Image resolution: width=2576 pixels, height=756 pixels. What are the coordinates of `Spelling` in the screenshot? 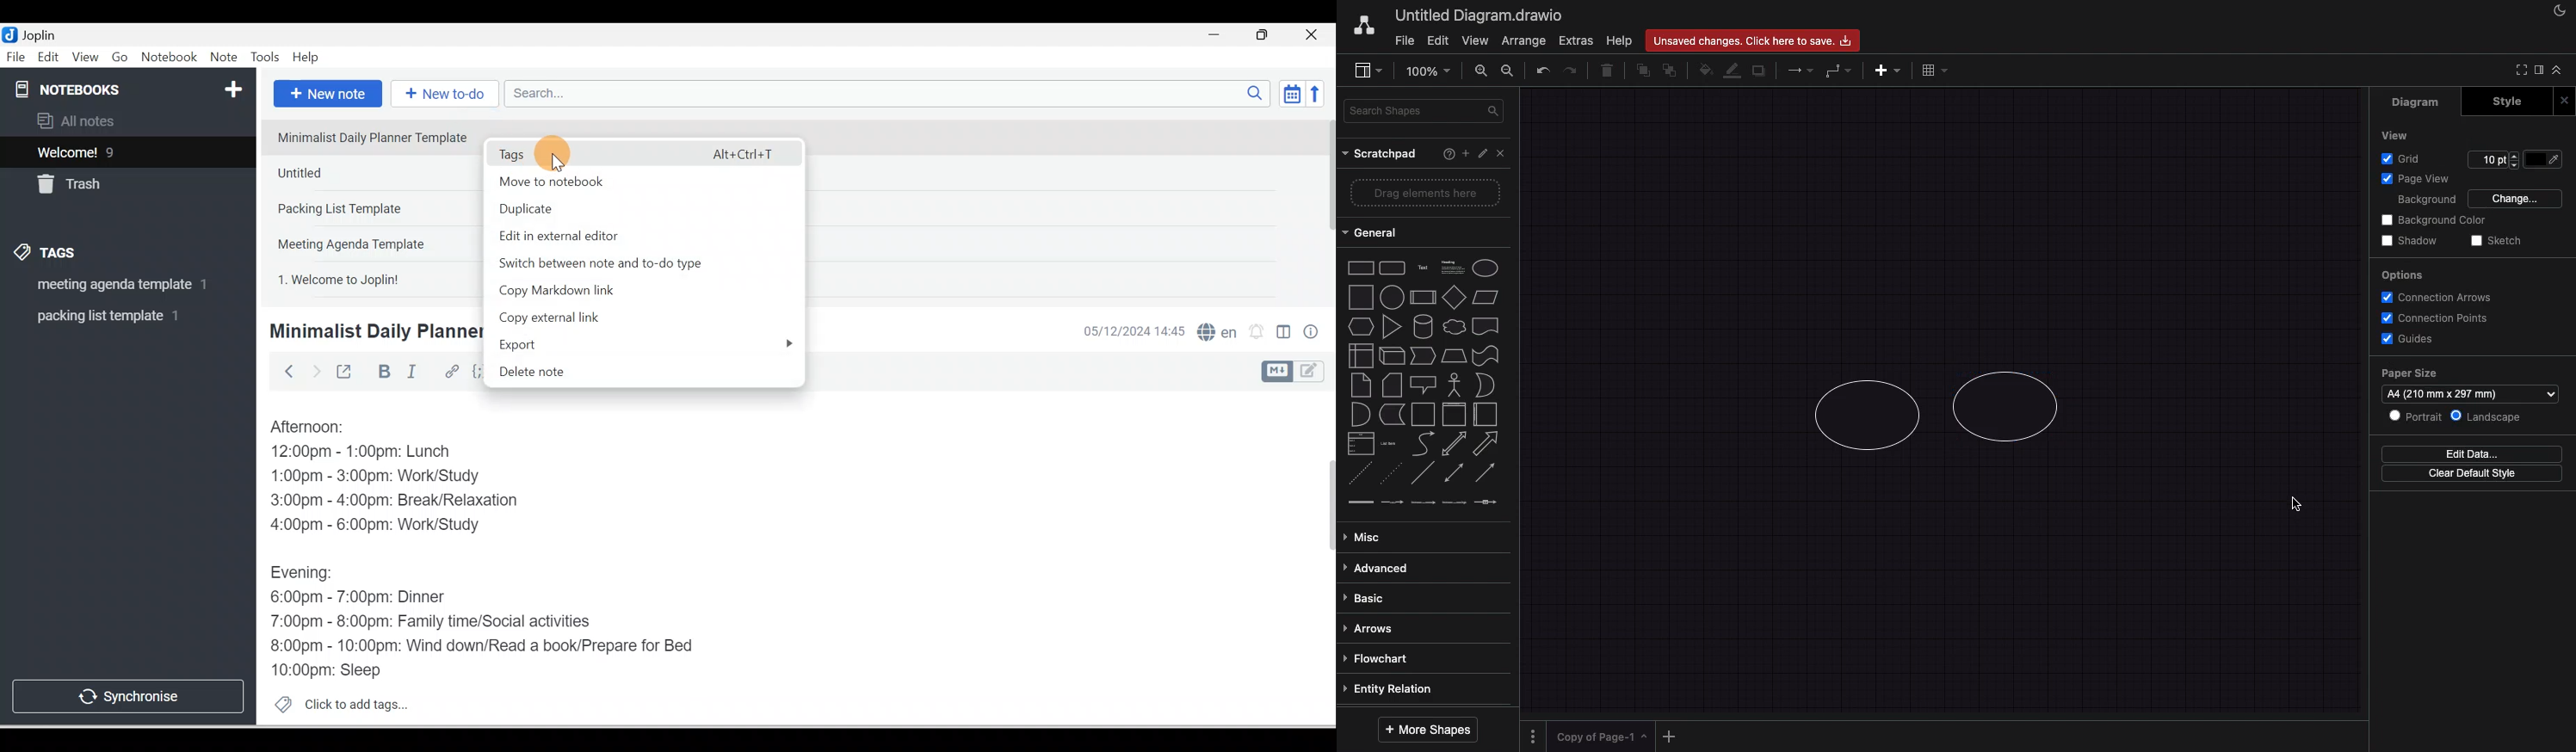 It's located at (1215, 330).